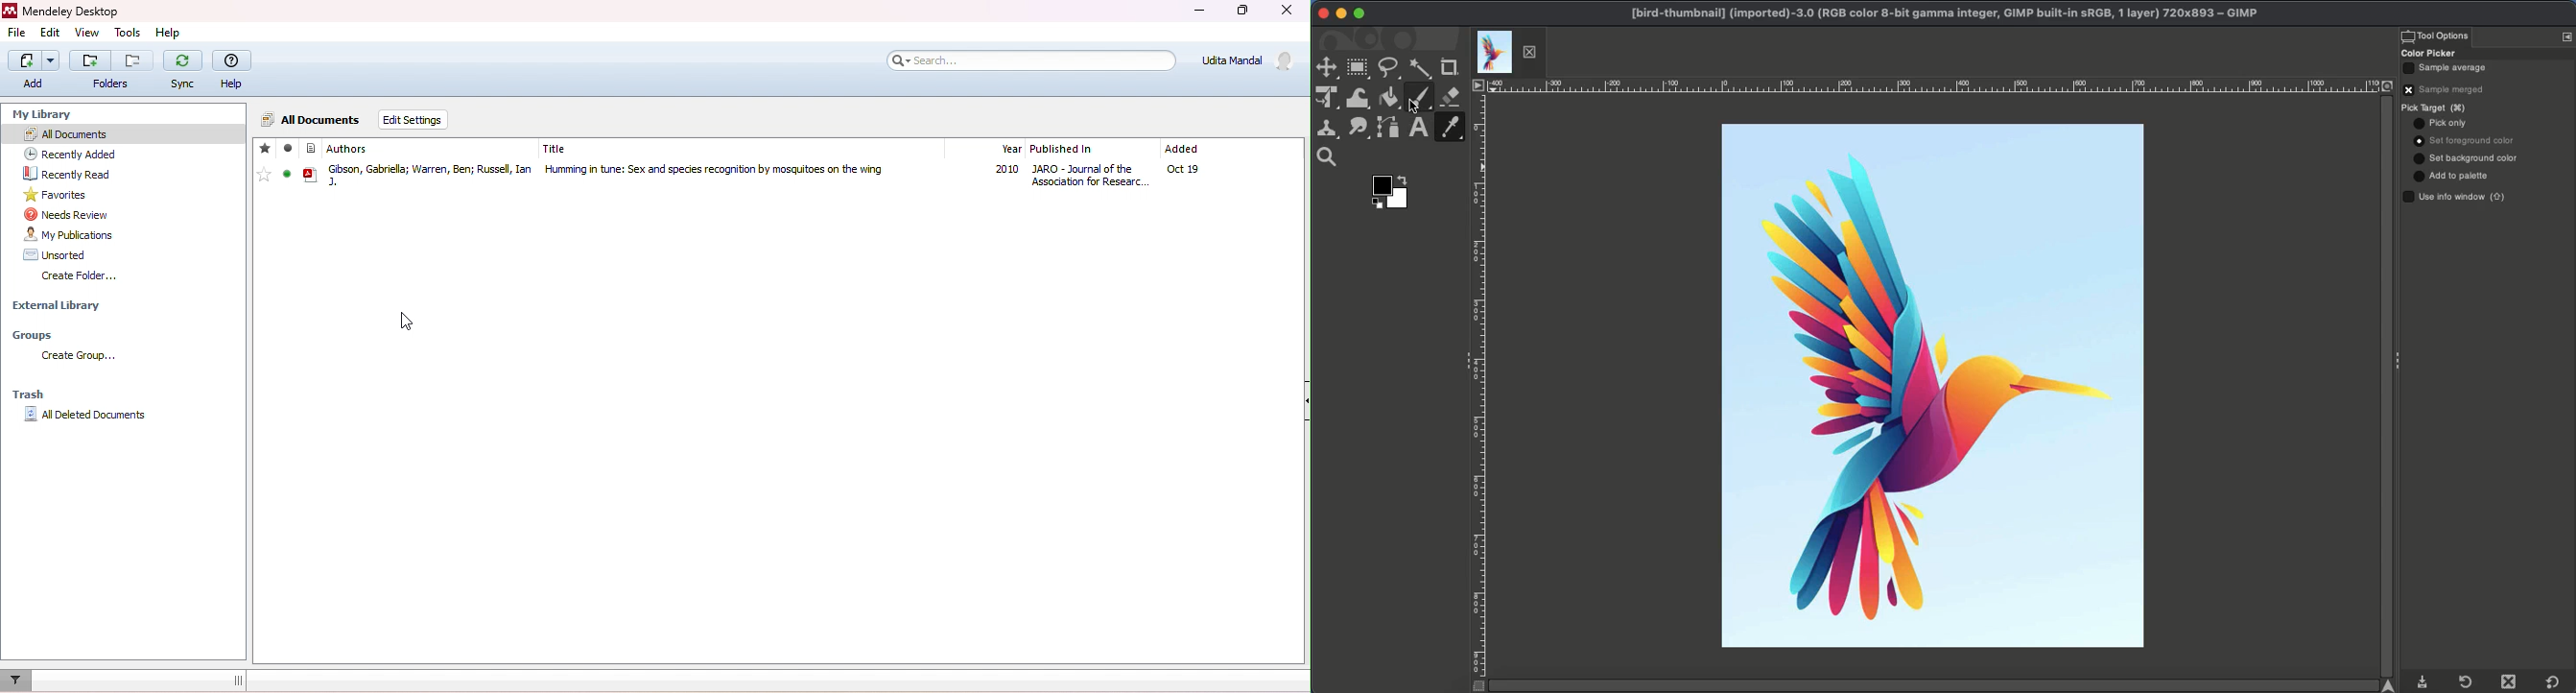  I want to click on oct19, so click(1182, 171).